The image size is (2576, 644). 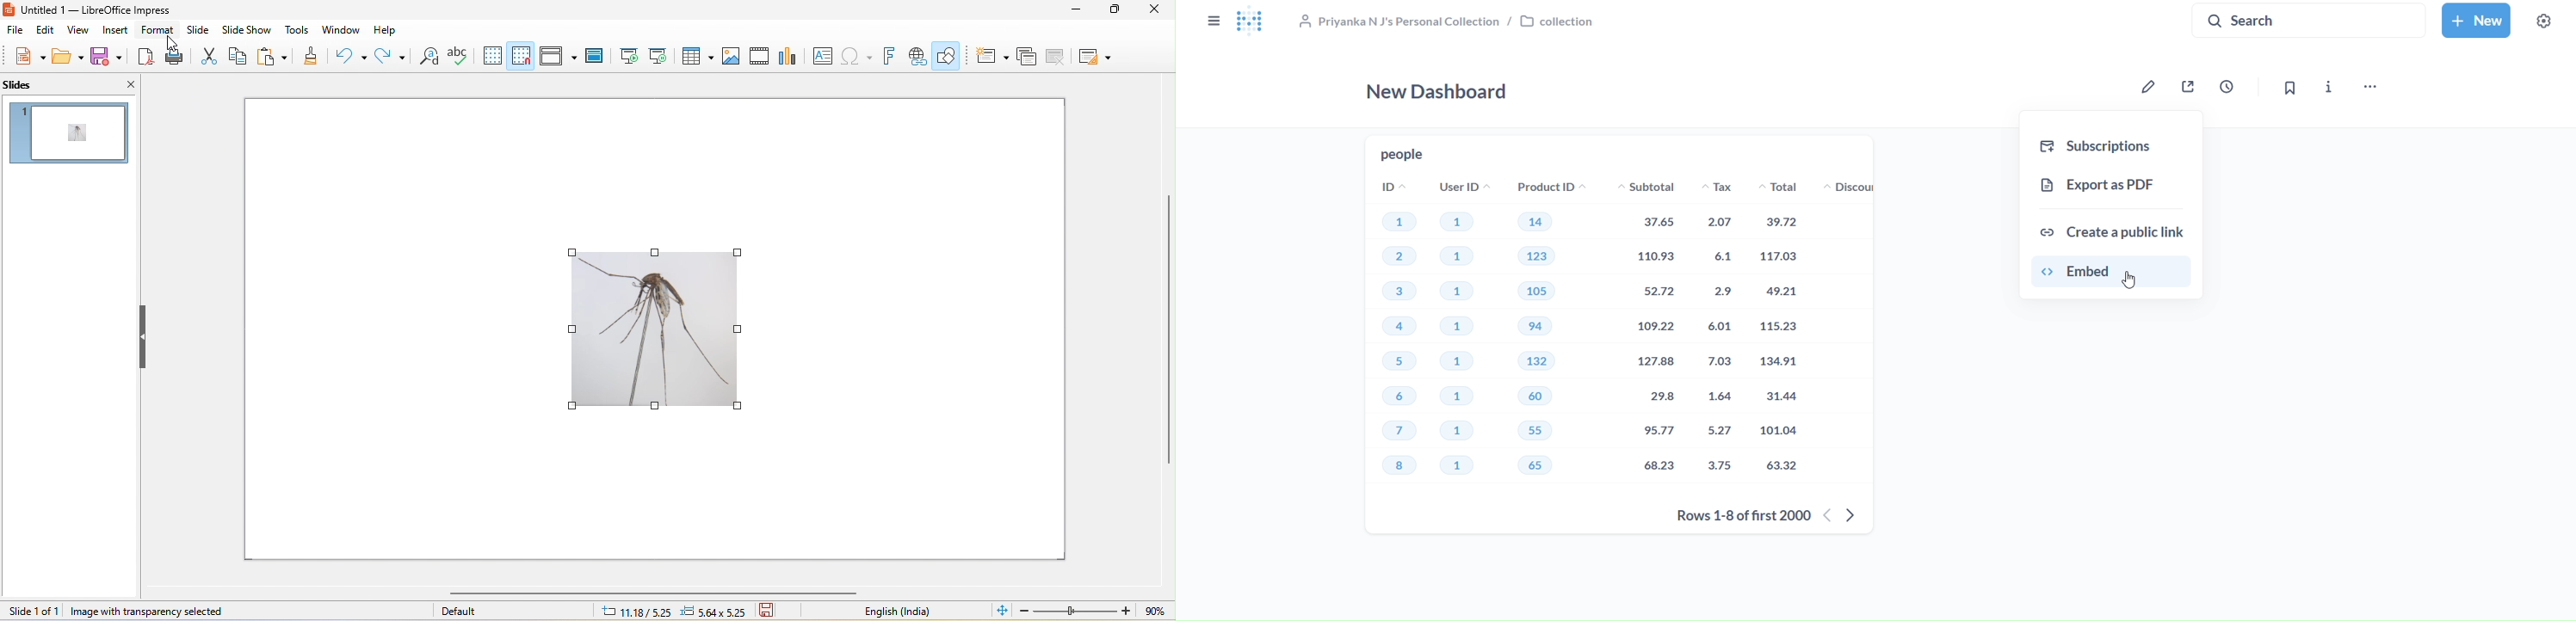 I want to click on spelling, so click(x=458, y=55).